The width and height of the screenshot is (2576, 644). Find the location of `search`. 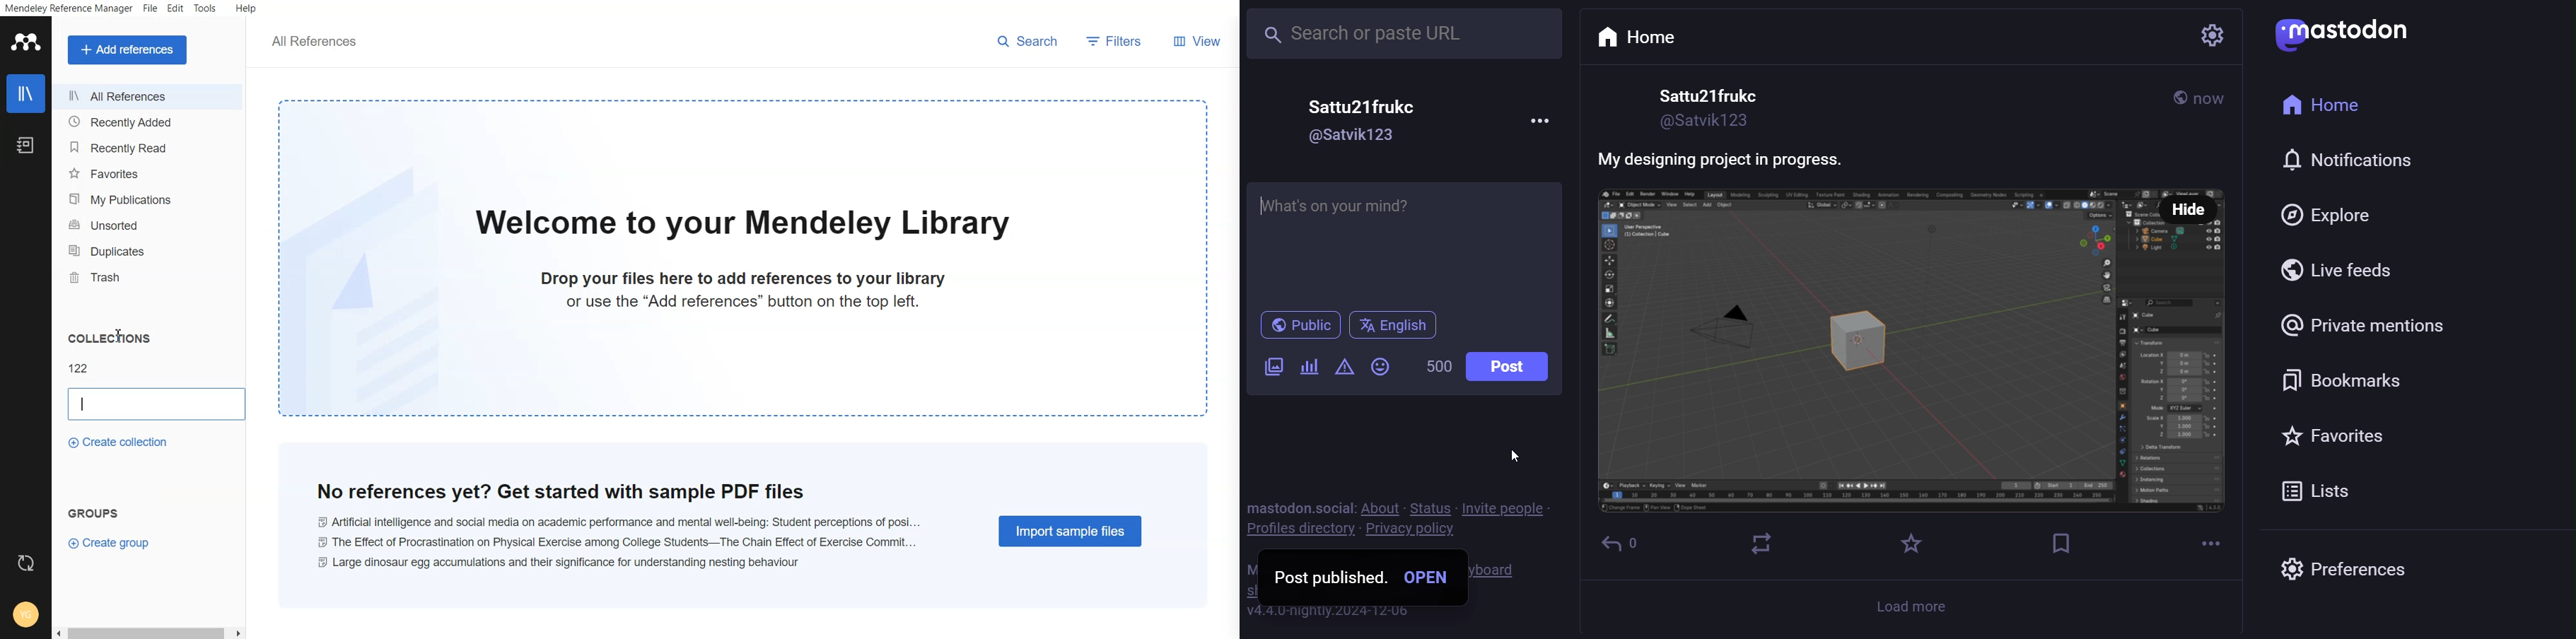

search is located at coordinates (1406, 35).